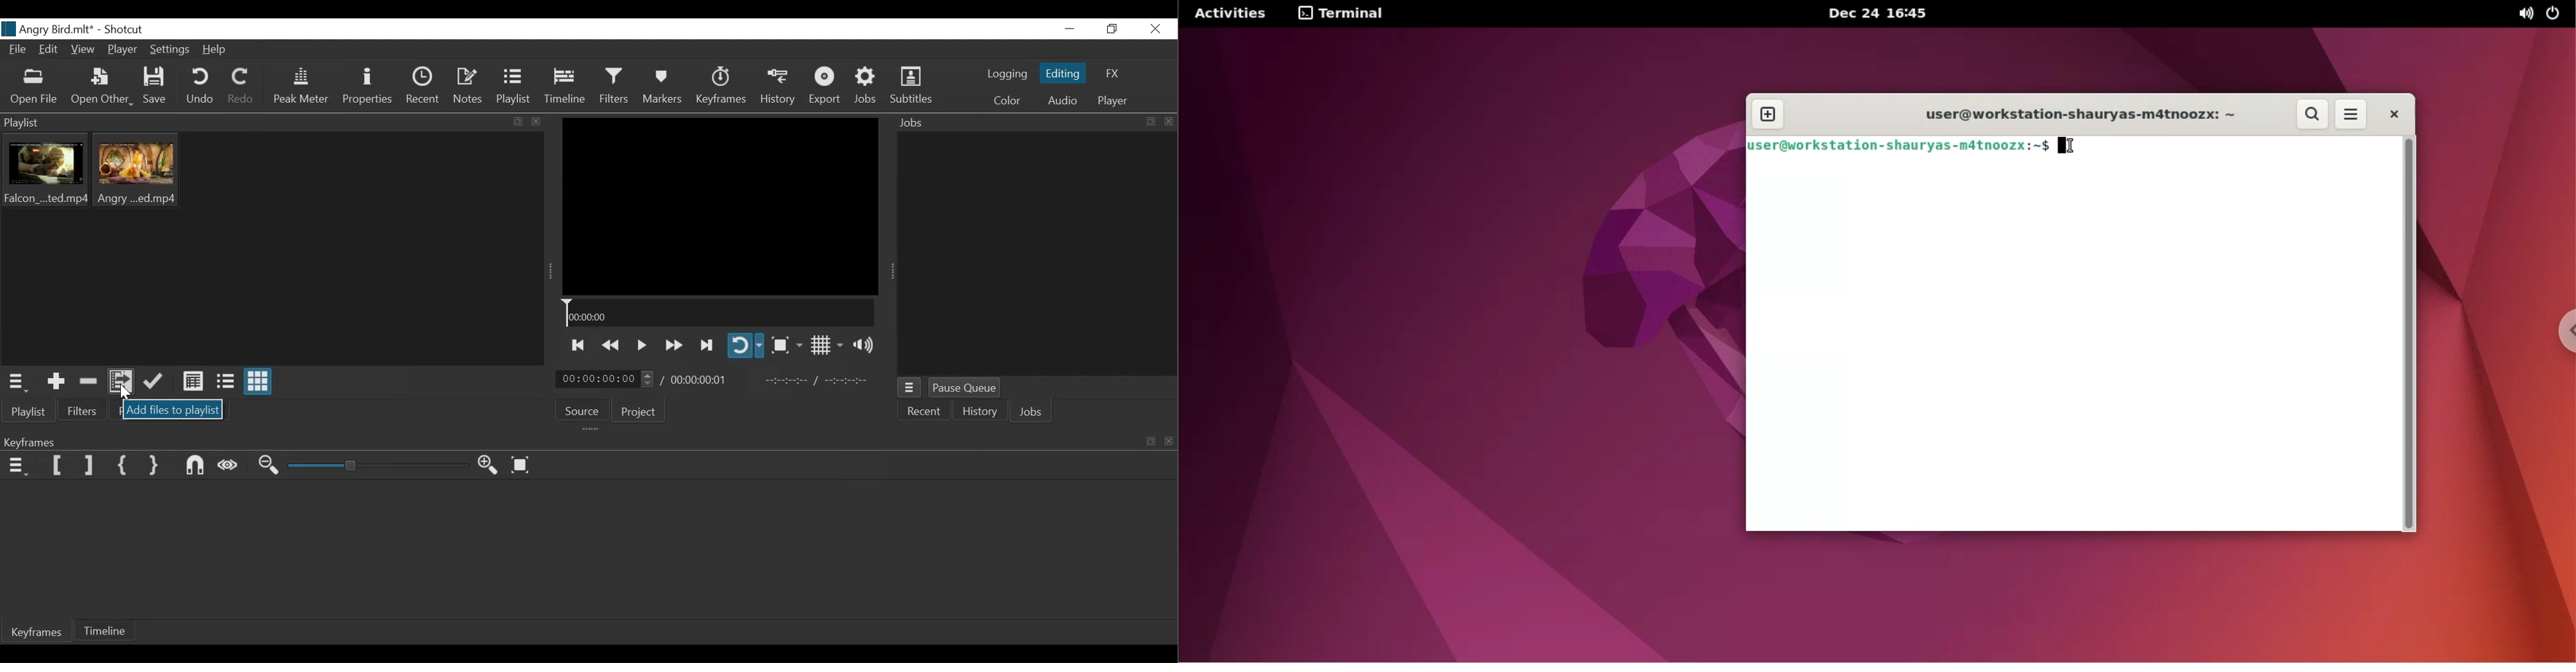  I want to click on Filter, so click(82, 411).